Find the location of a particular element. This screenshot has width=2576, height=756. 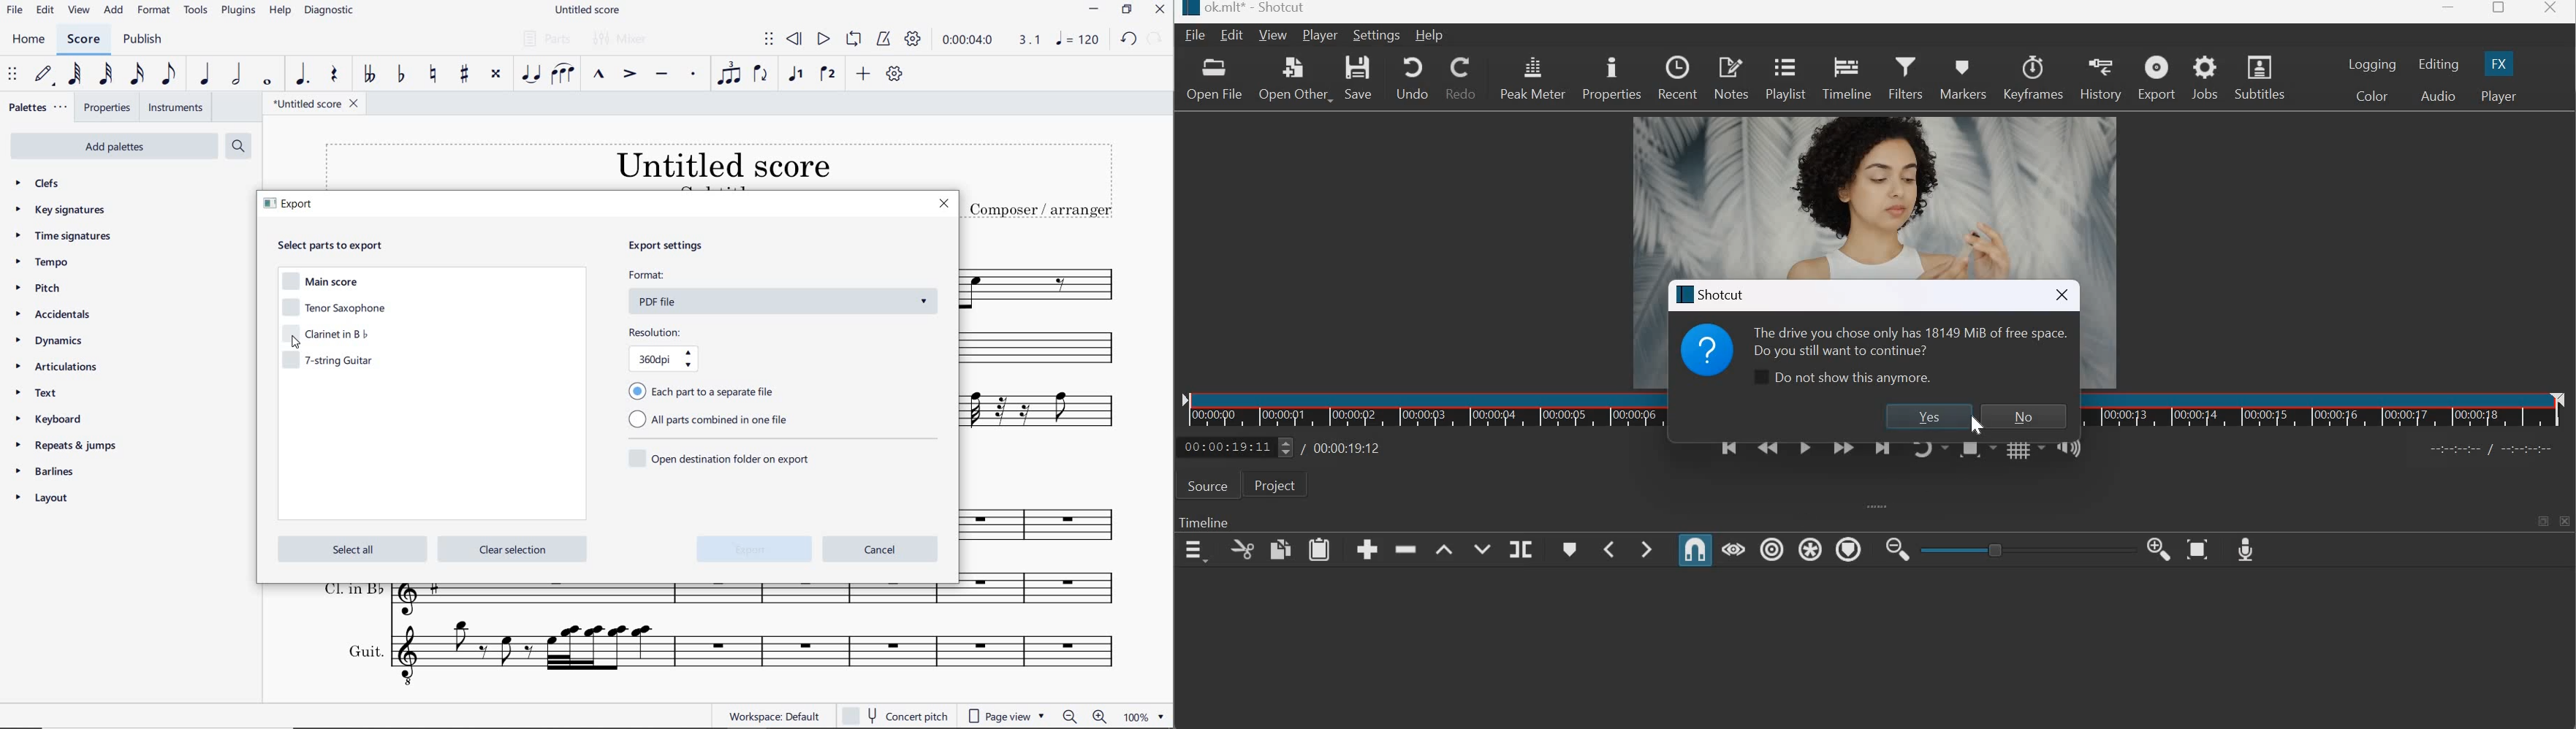

AUGMENTATION DOT is located at coordinates (302, 76).